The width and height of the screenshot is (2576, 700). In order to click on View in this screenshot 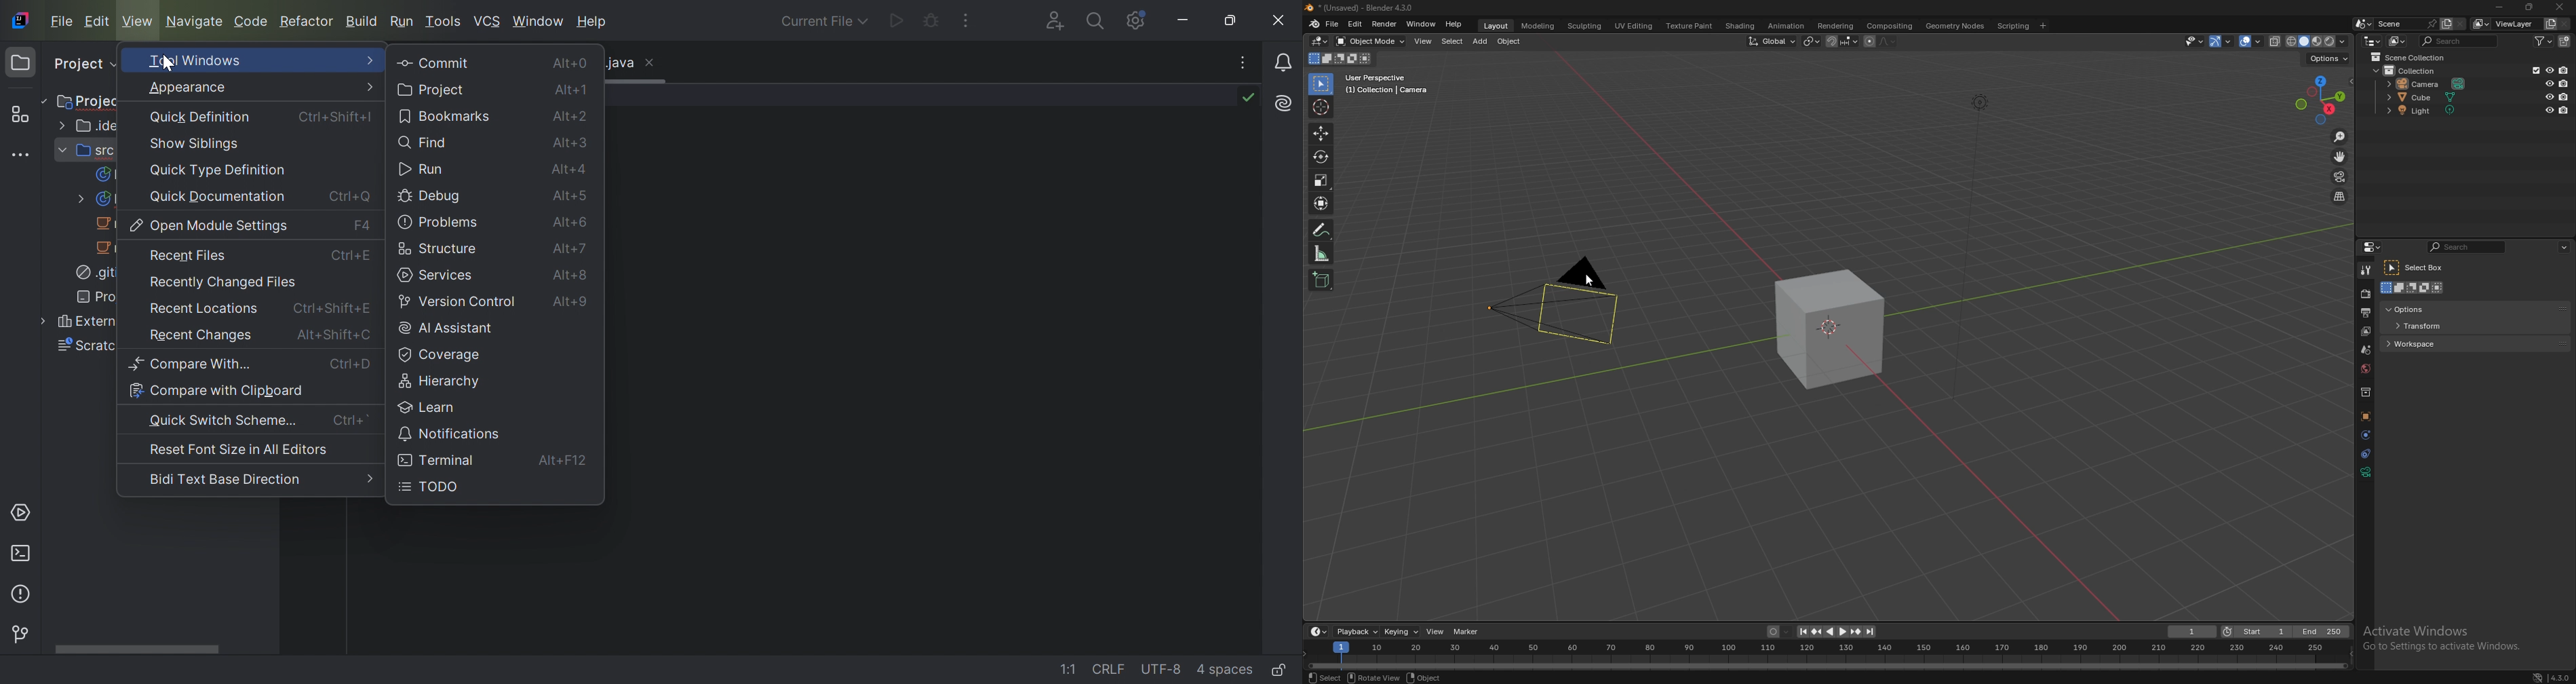, I will do `click(137, 22)`.